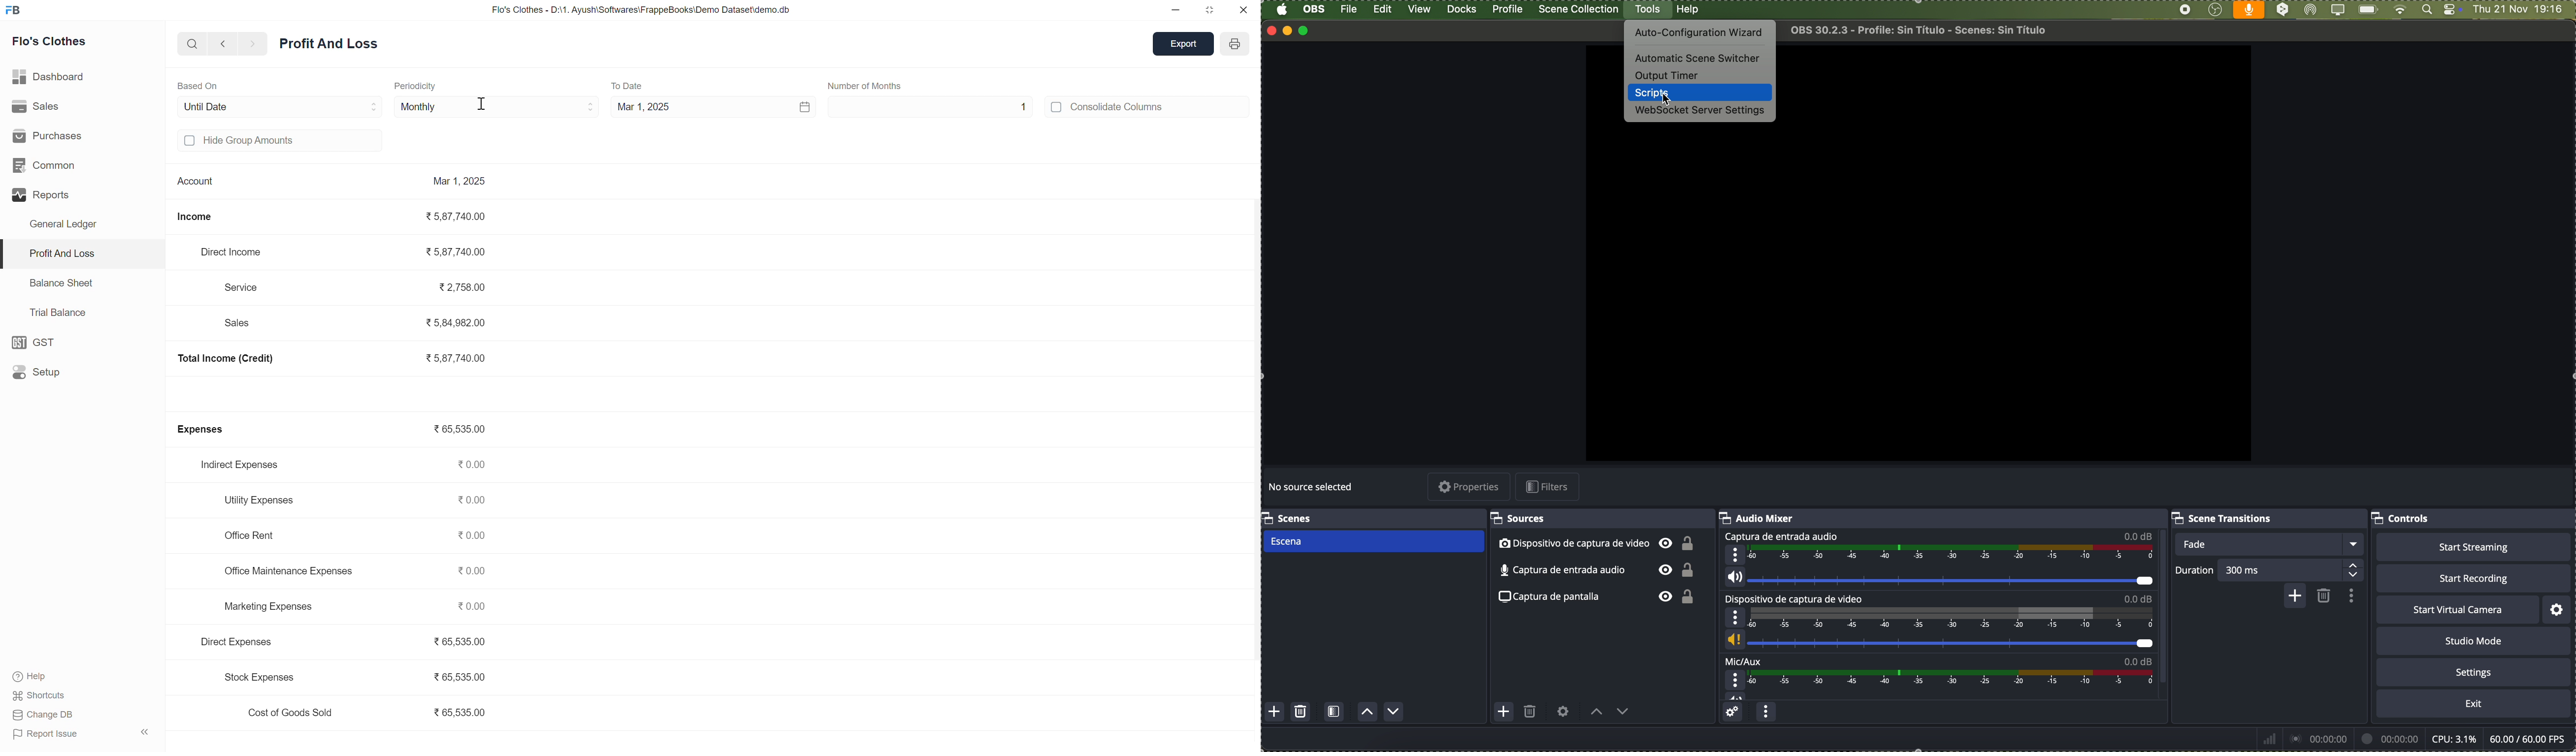 The height and width of the screenshot is (756, 2576). I want to click on Cost of Goods Sold, so click(285, 712).